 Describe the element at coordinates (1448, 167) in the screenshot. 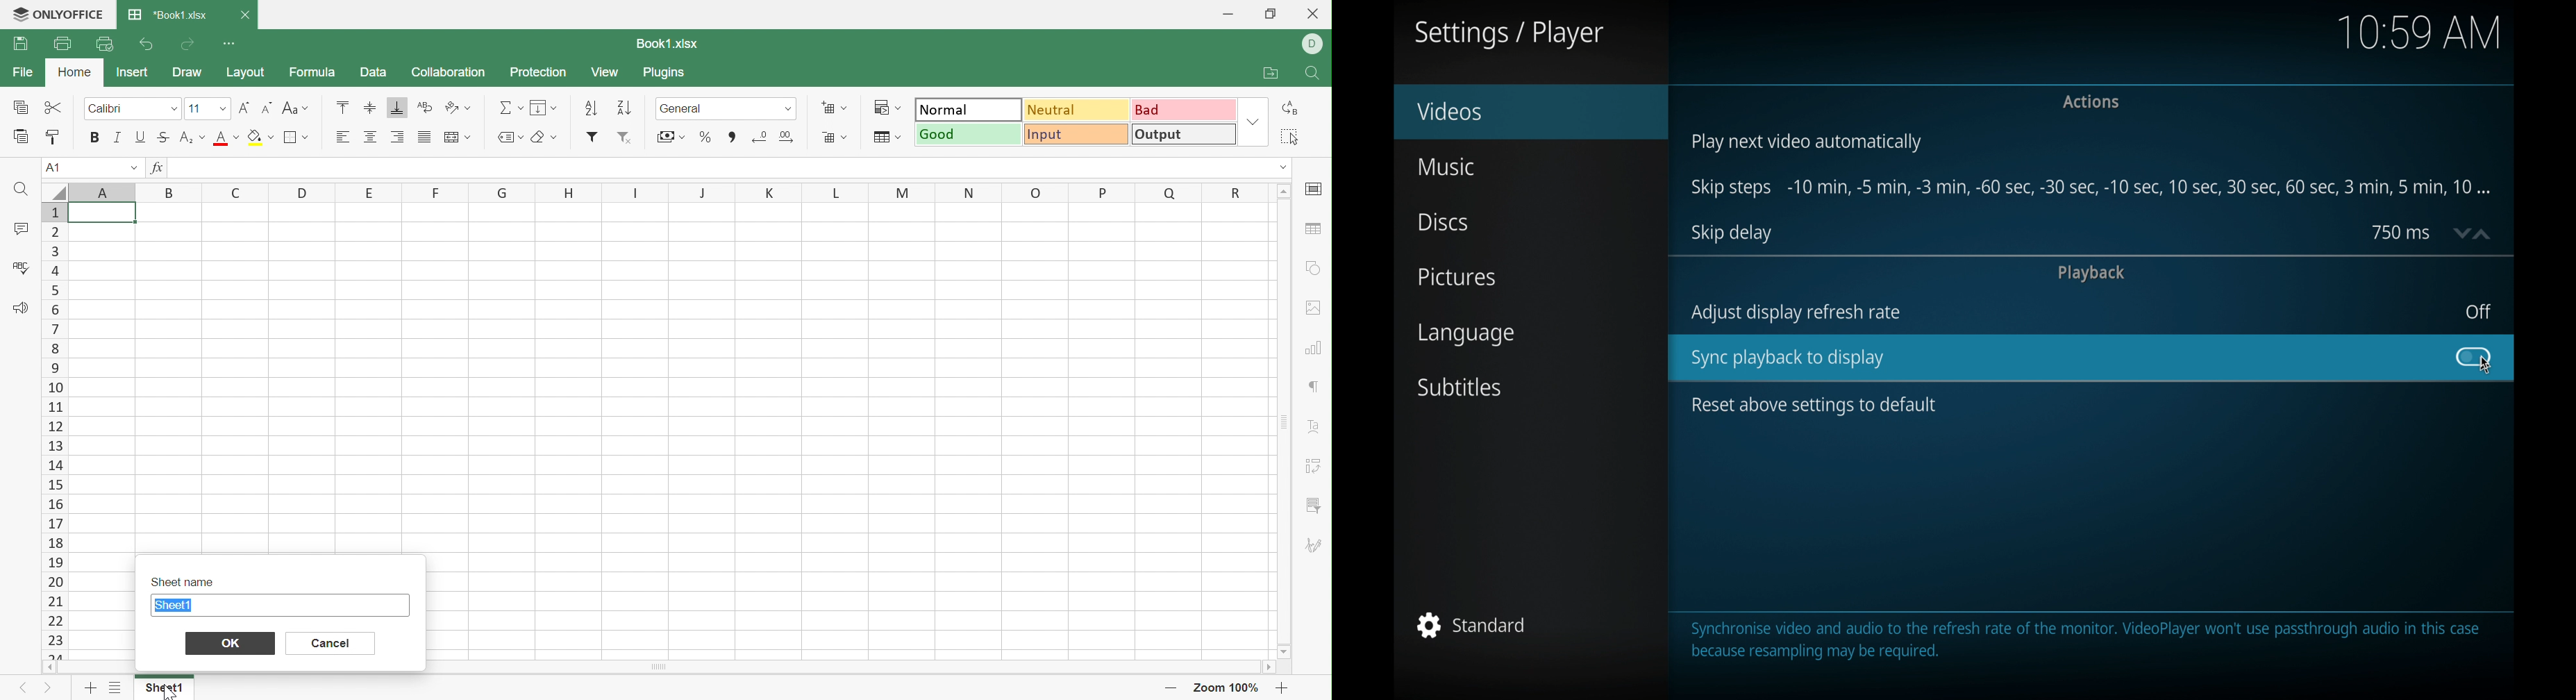

I see `music` at that location.